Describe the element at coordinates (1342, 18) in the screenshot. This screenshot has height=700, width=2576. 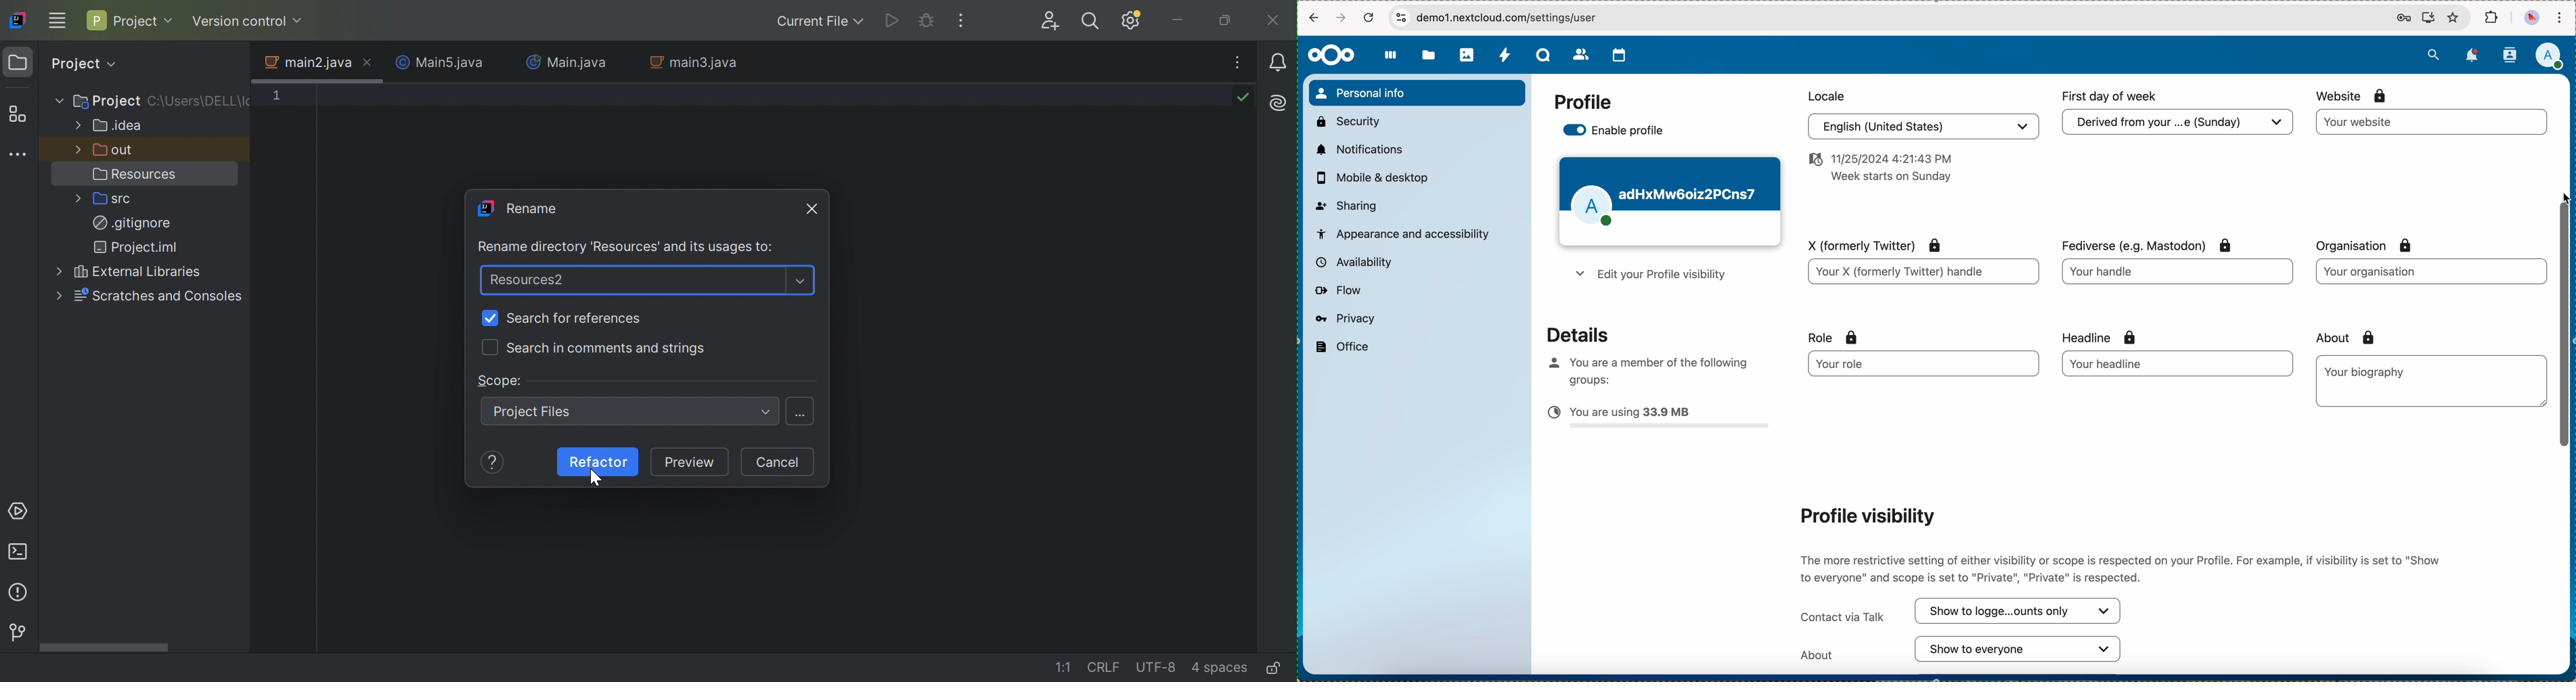
I see `navigate foward` at that location.